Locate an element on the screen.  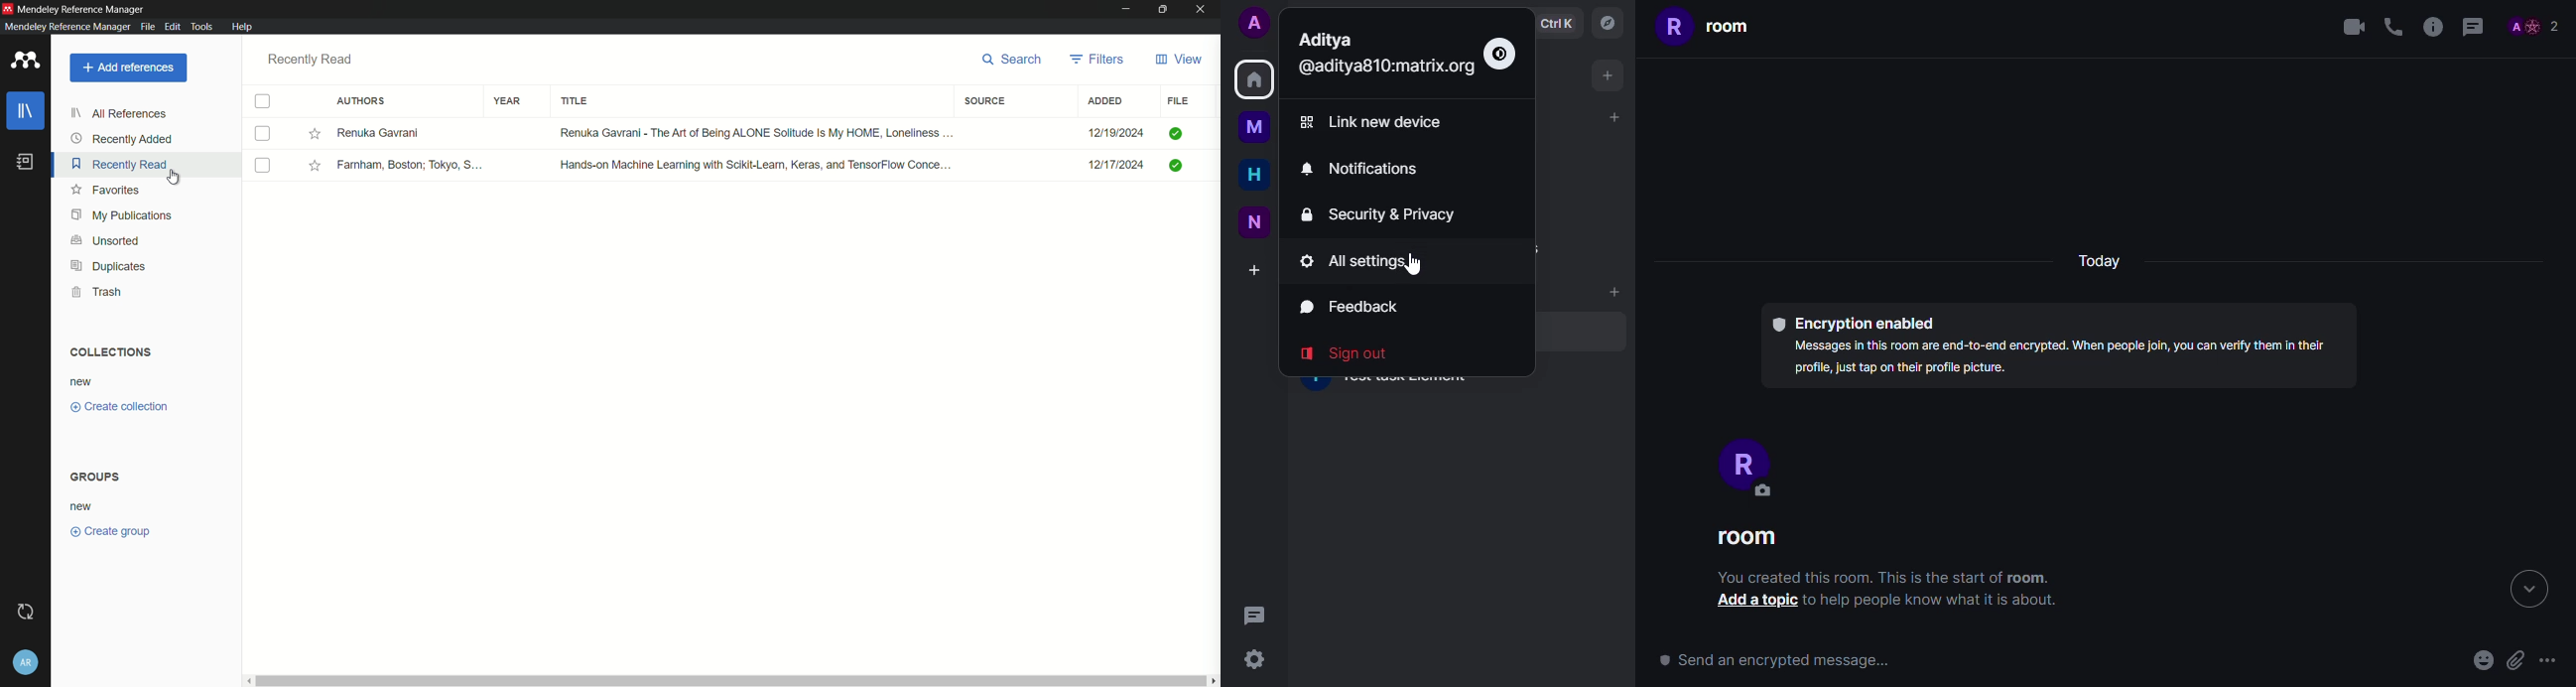
12/19/2024 is located at coordinates (1111, 135).